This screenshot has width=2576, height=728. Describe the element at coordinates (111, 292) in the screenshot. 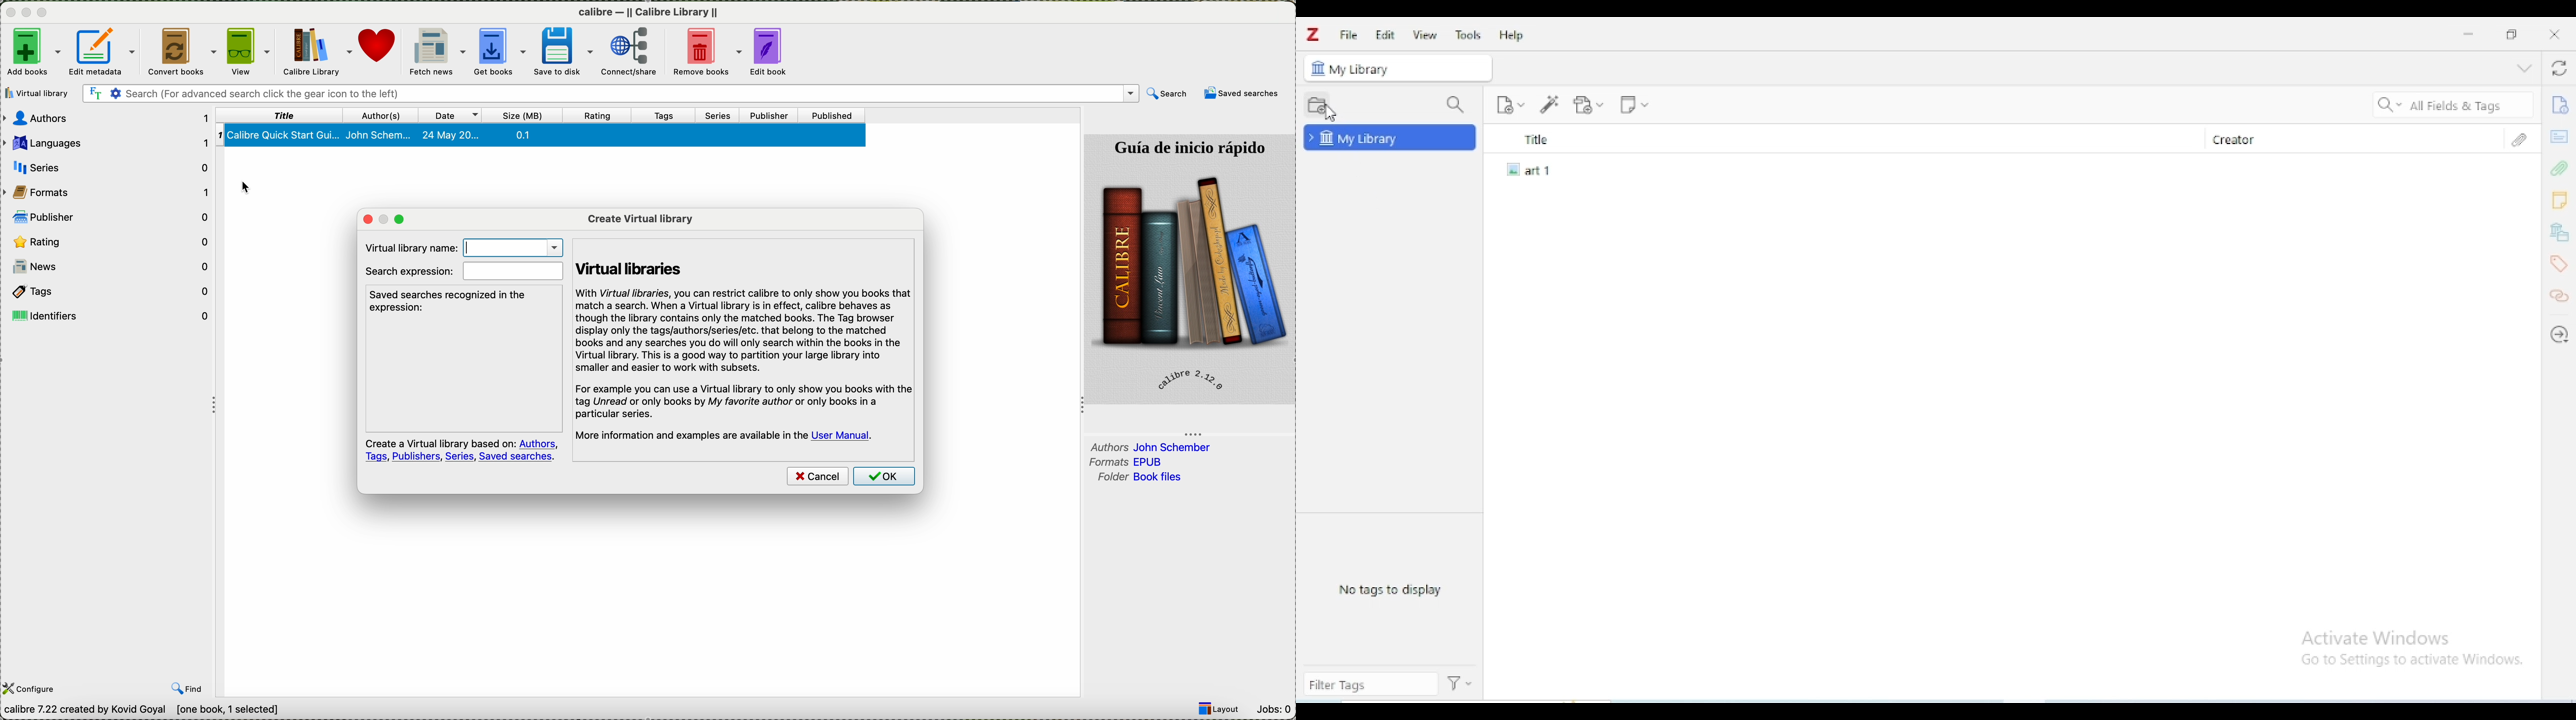

I see `tags` at that location.